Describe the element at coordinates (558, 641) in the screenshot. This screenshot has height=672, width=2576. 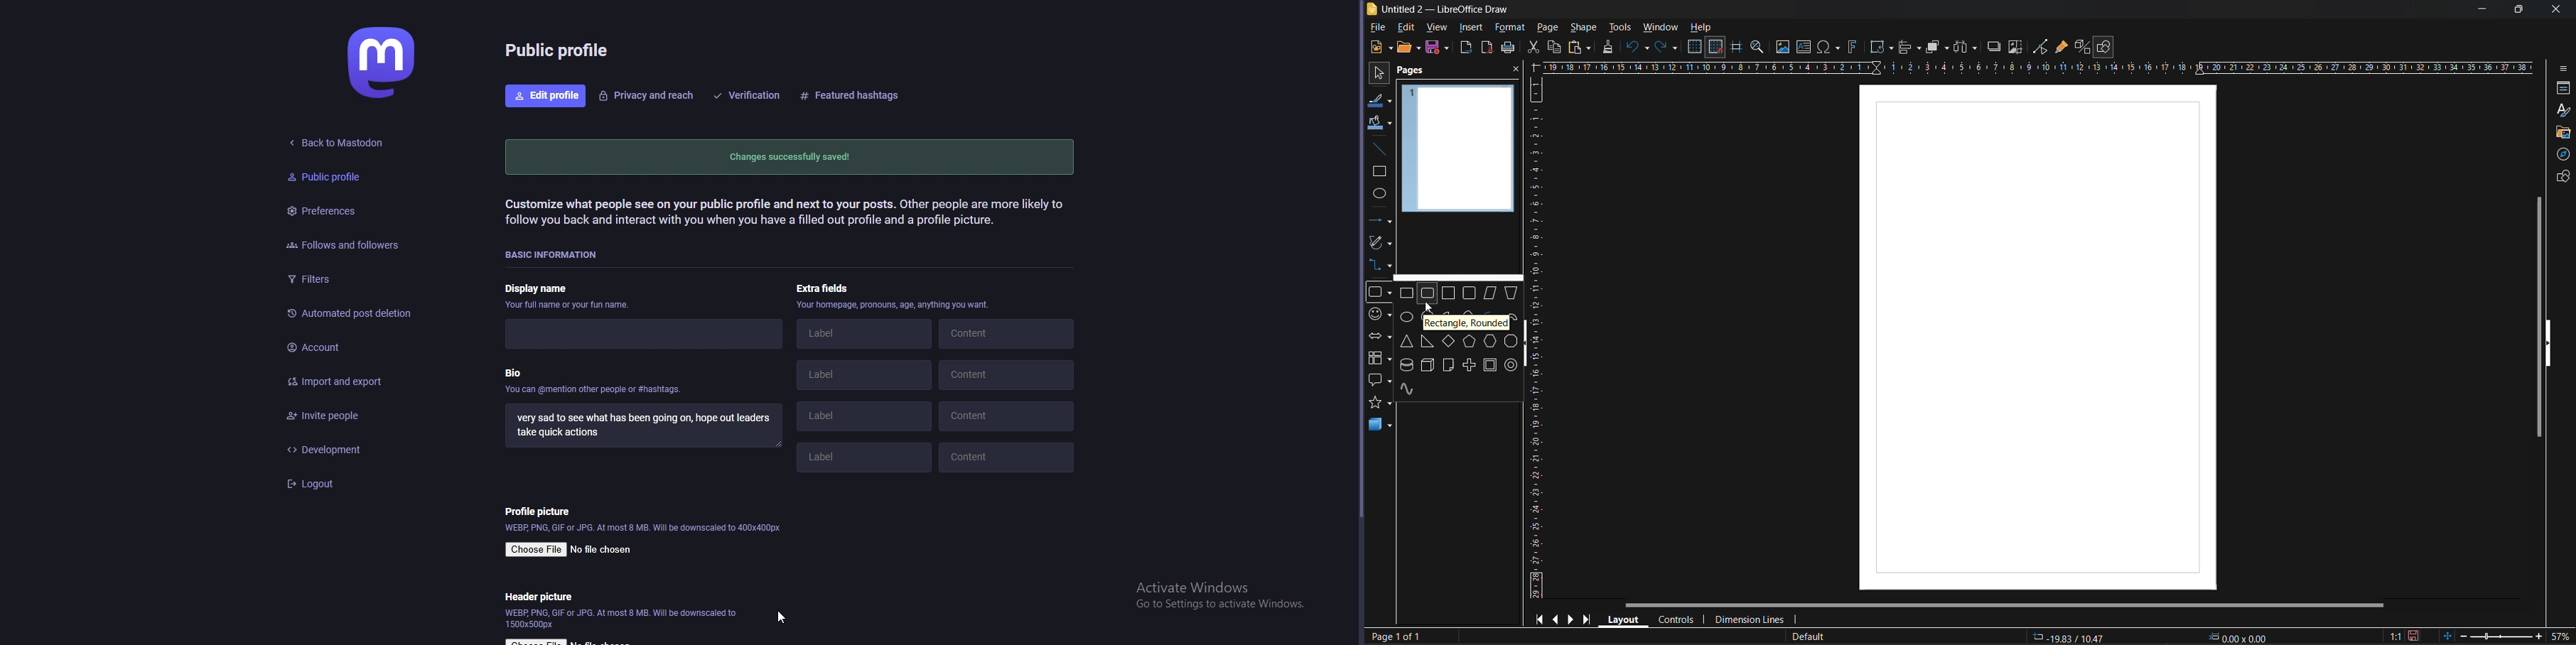
I see `Choose file` at that location.